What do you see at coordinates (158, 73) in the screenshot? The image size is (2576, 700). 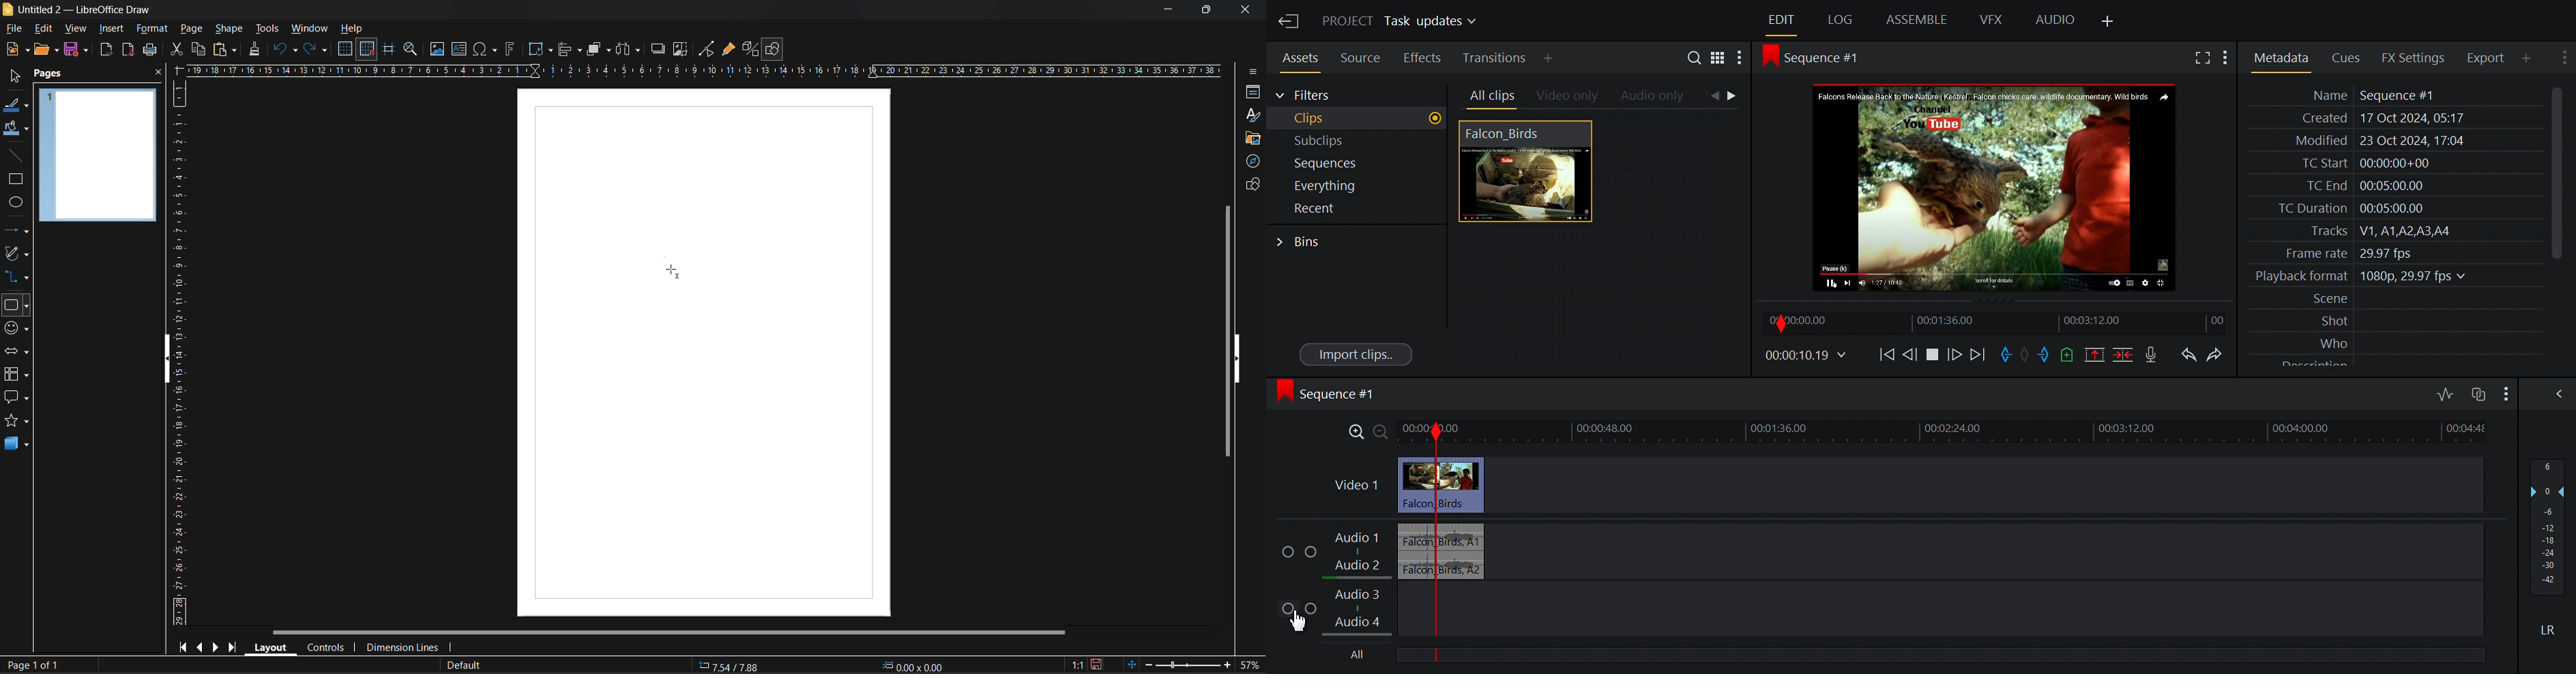 I see `close` at bounding box center [158, 73].